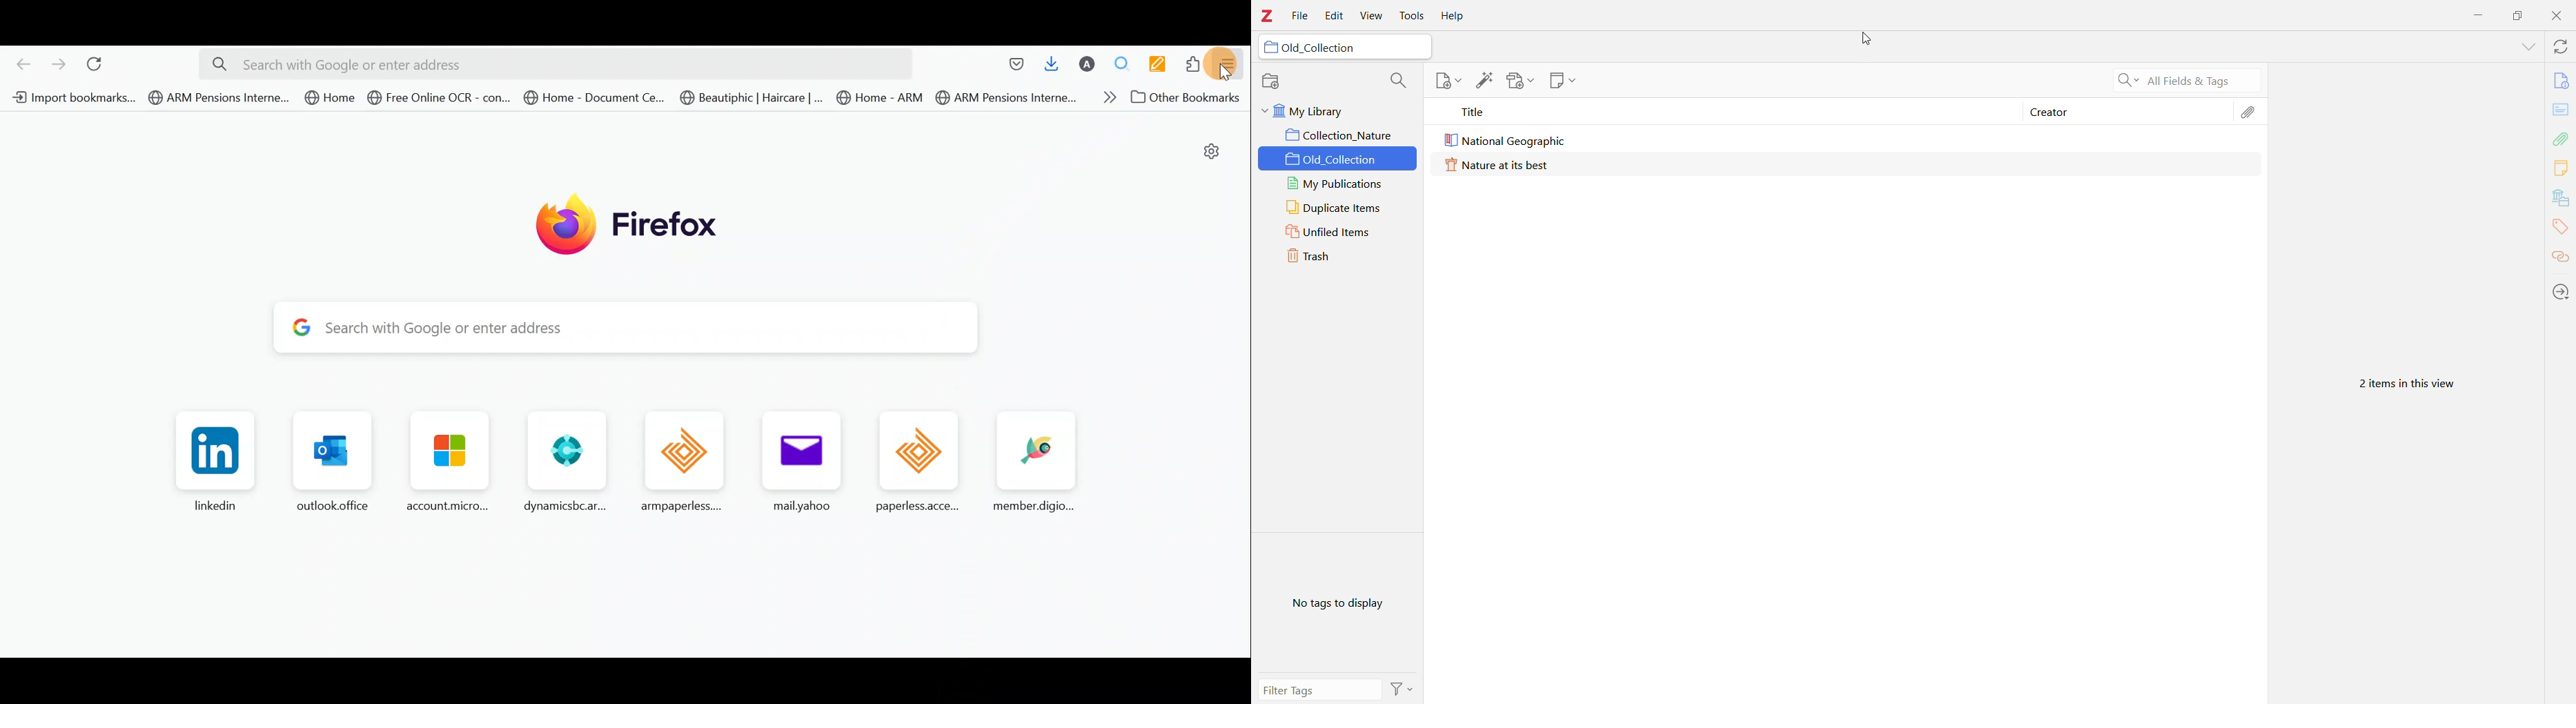 The width and height of the screenshot is (2576, 728). I want to click on Help, so click(1453, 16).